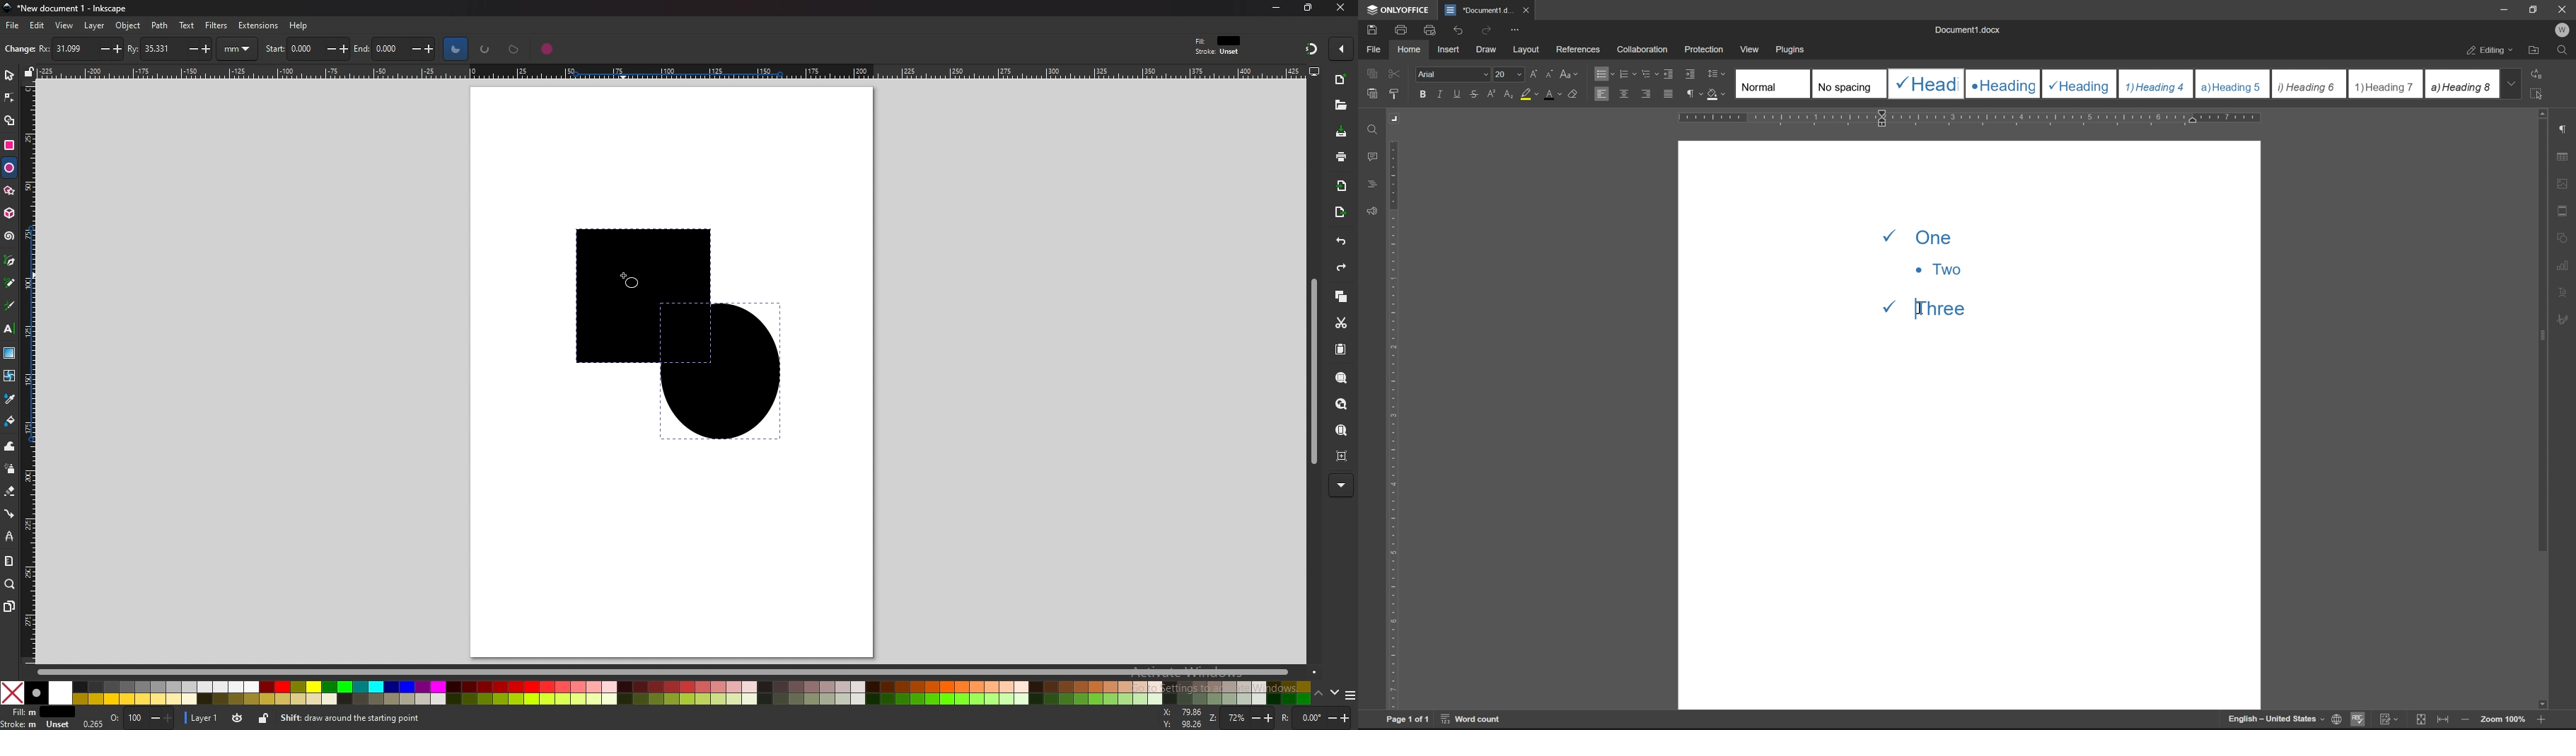 The image size is (2576, 756). What do you see at coordinates (1506, 73) in the screenshot?
I see `font size` at bounding box center [1506, 73].